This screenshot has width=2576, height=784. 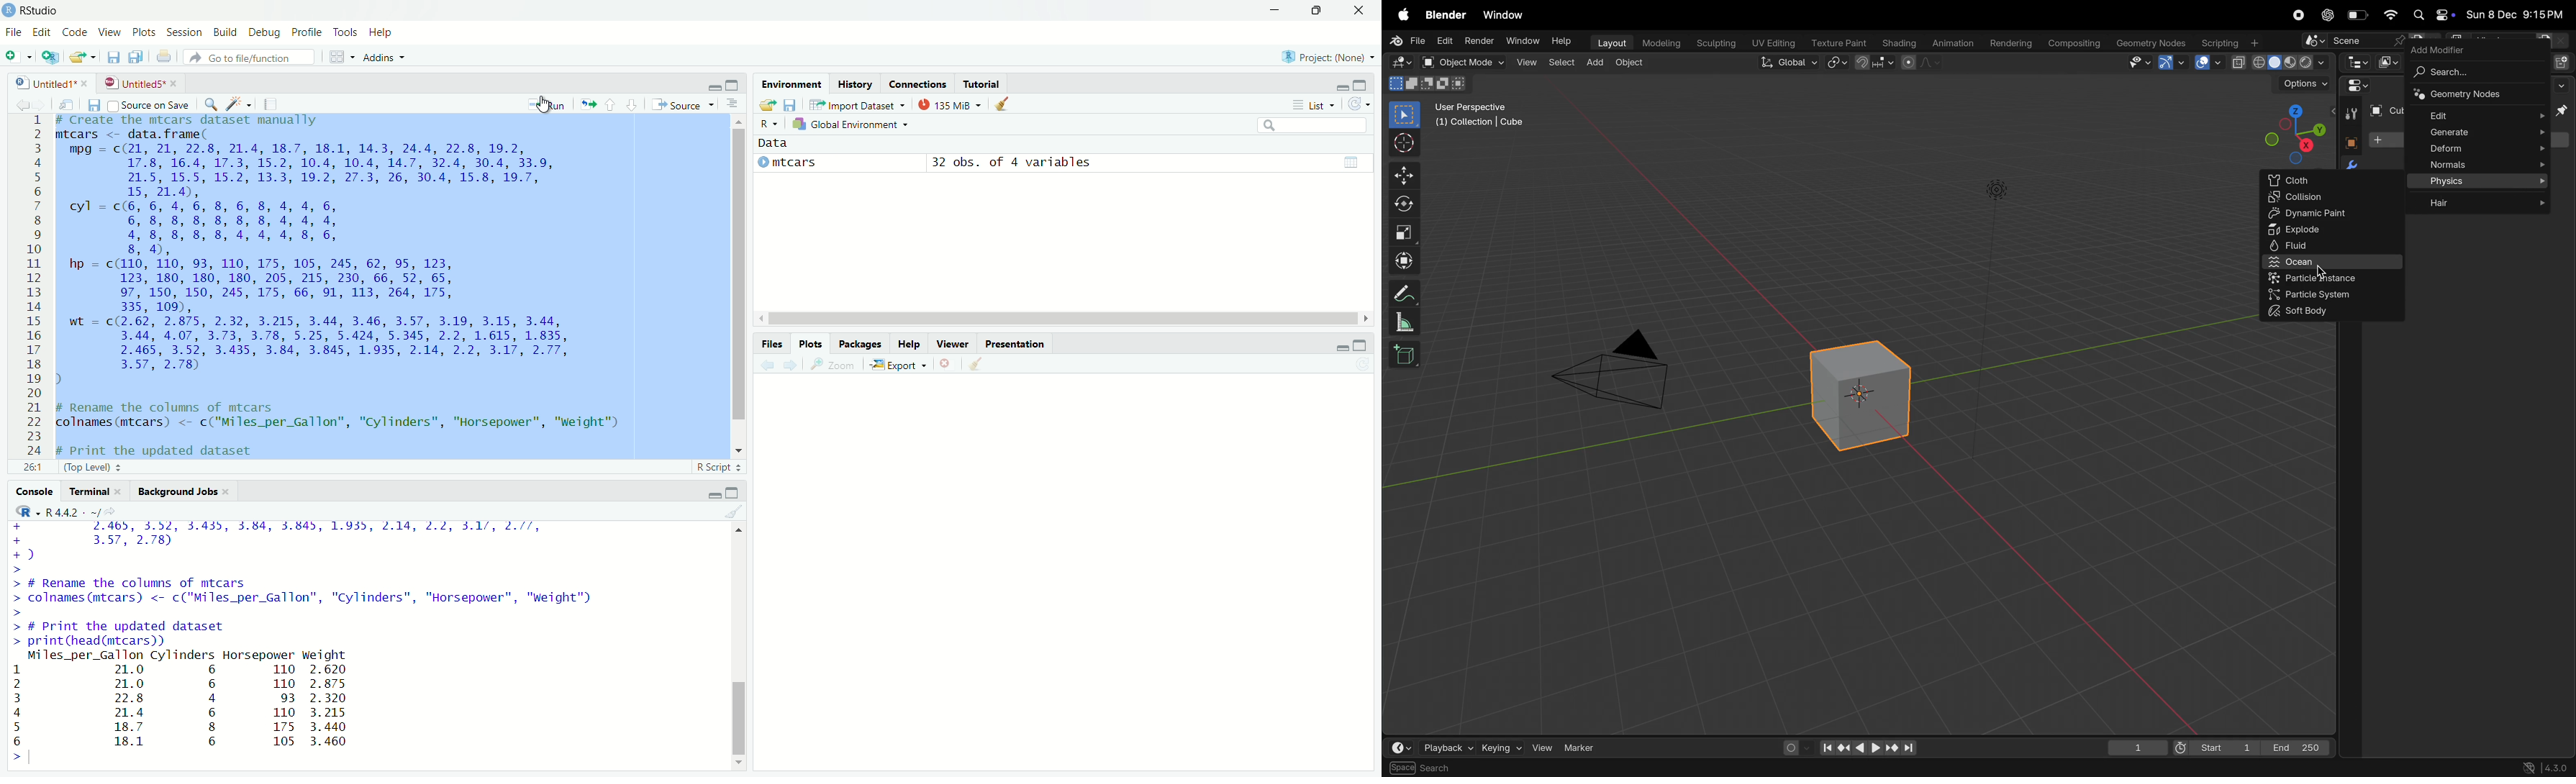 What do you see at coordinates (961, 159) in the screenshot?
I see `data© mtcars 32 obs. of 4 variables` at bounding box center [961, 159].